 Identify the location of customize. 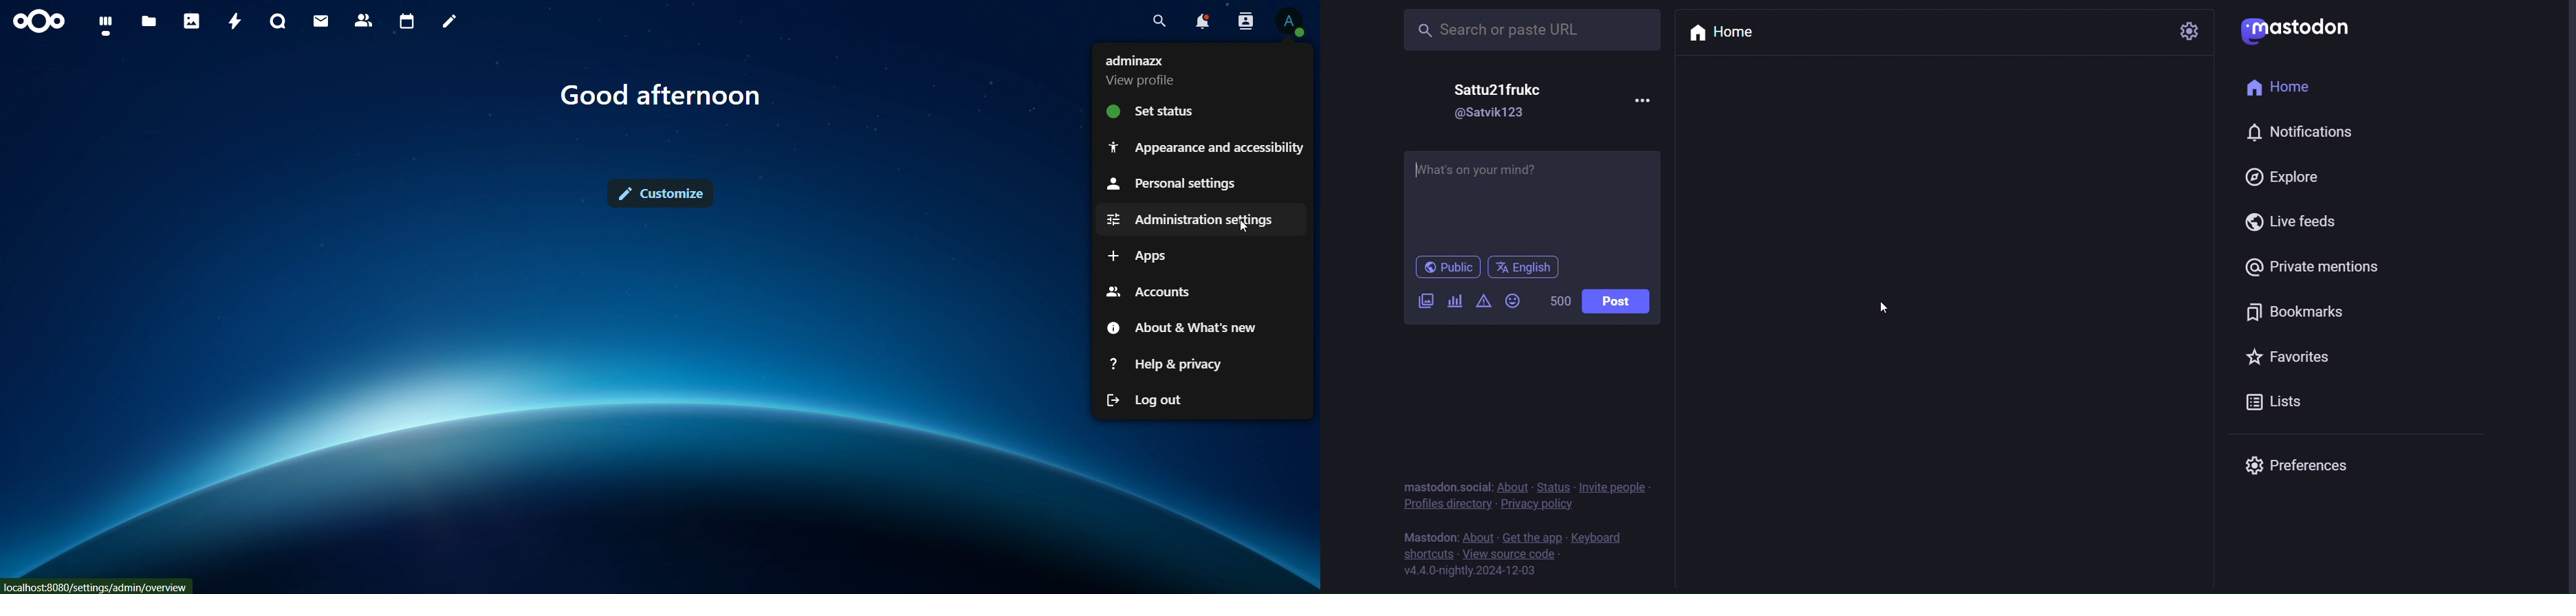
(659, 193).